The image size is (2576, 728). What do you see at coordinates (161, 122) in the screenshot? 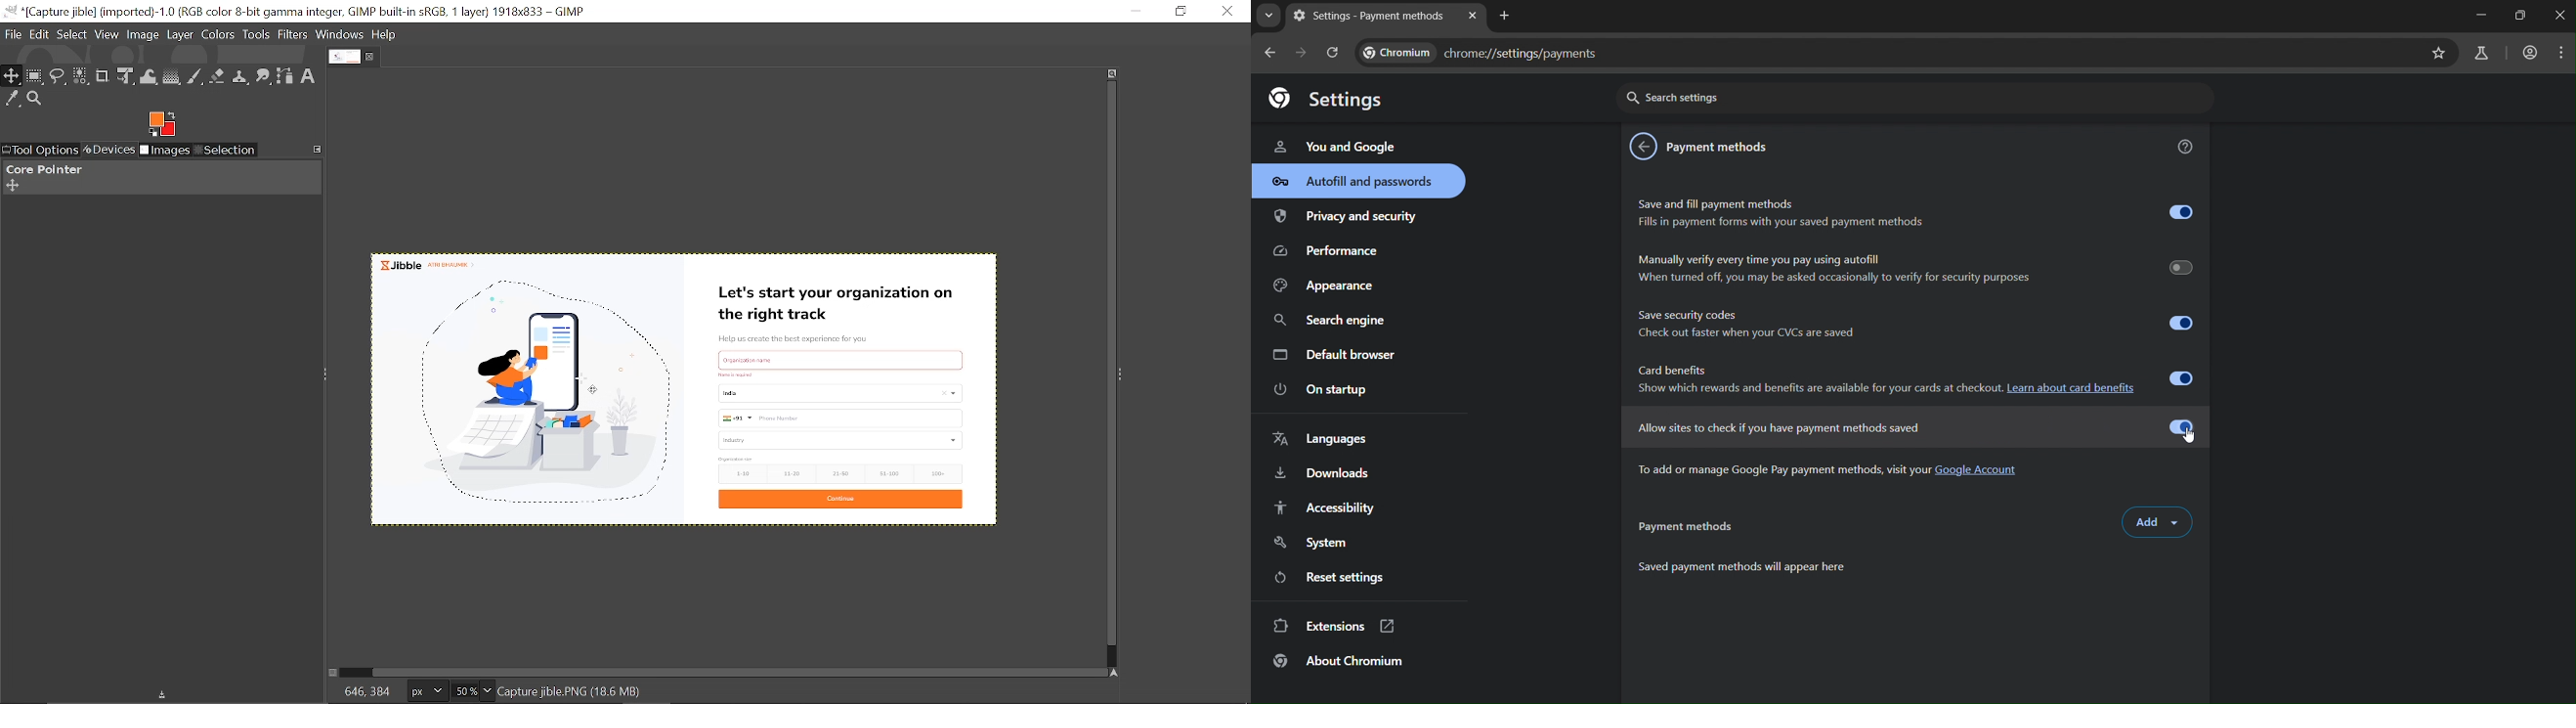
I see `expand` at bounding box center [161, 122].